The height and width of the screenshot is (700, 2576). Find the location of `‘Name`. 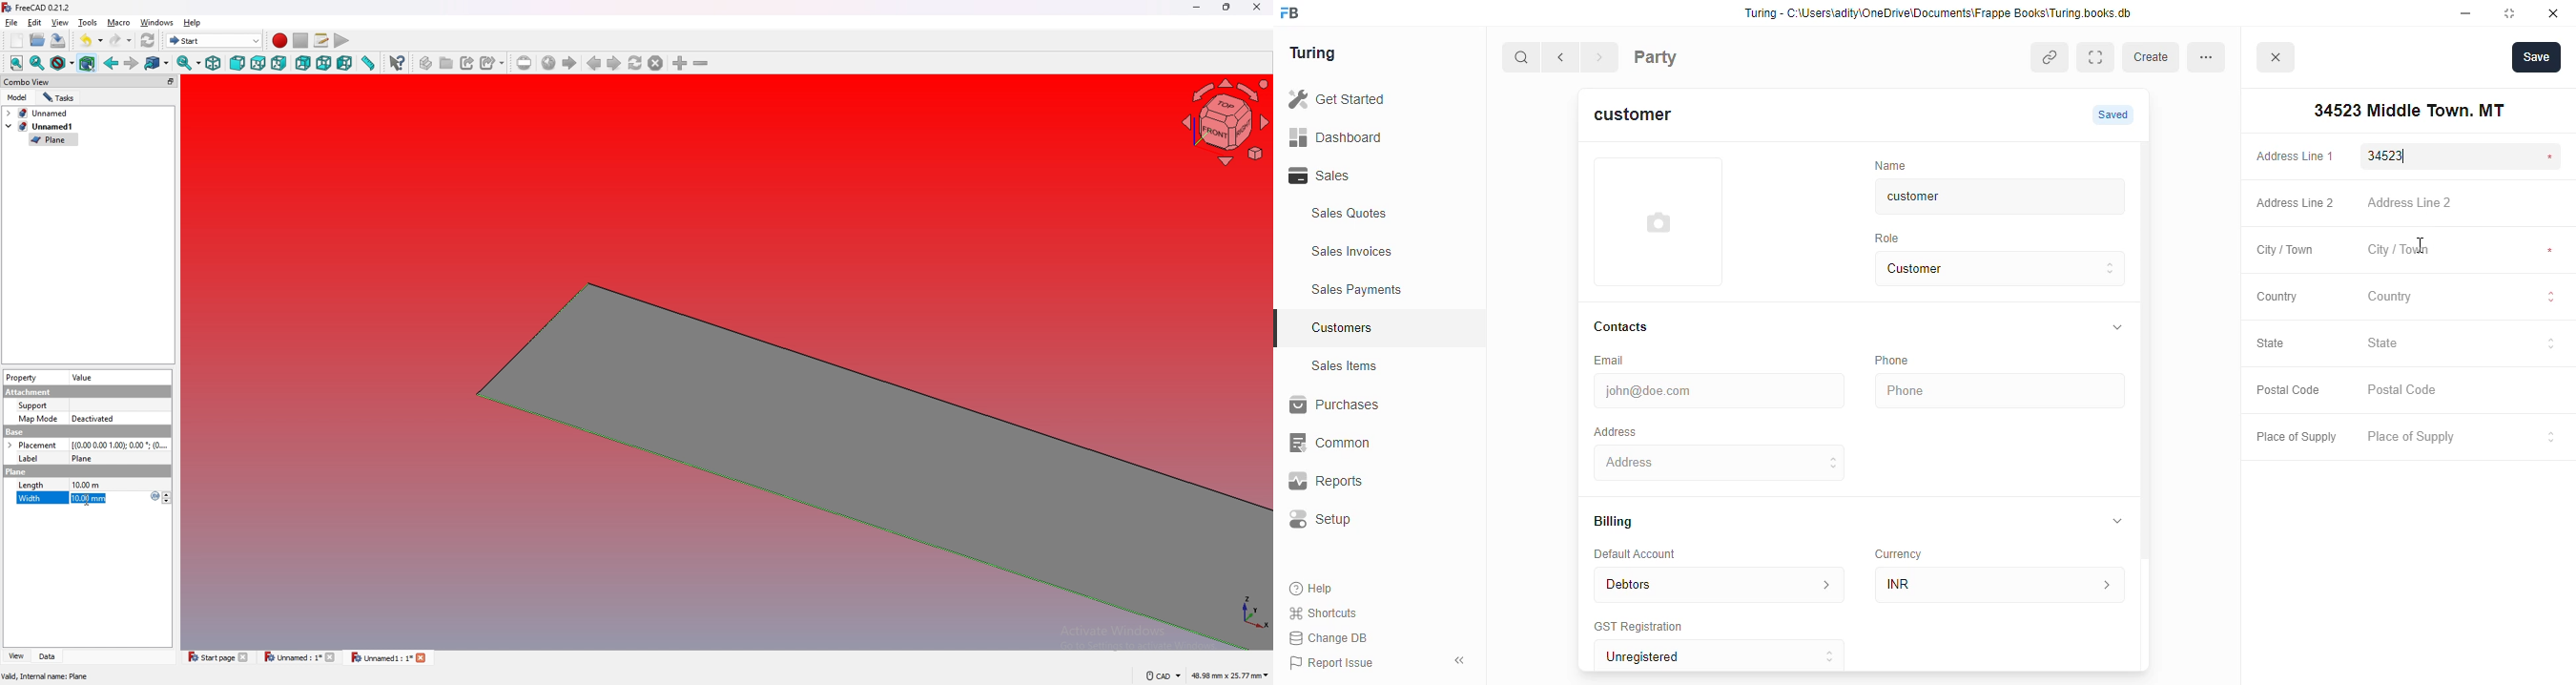

‘Name is located at coordinates (1895, 164).